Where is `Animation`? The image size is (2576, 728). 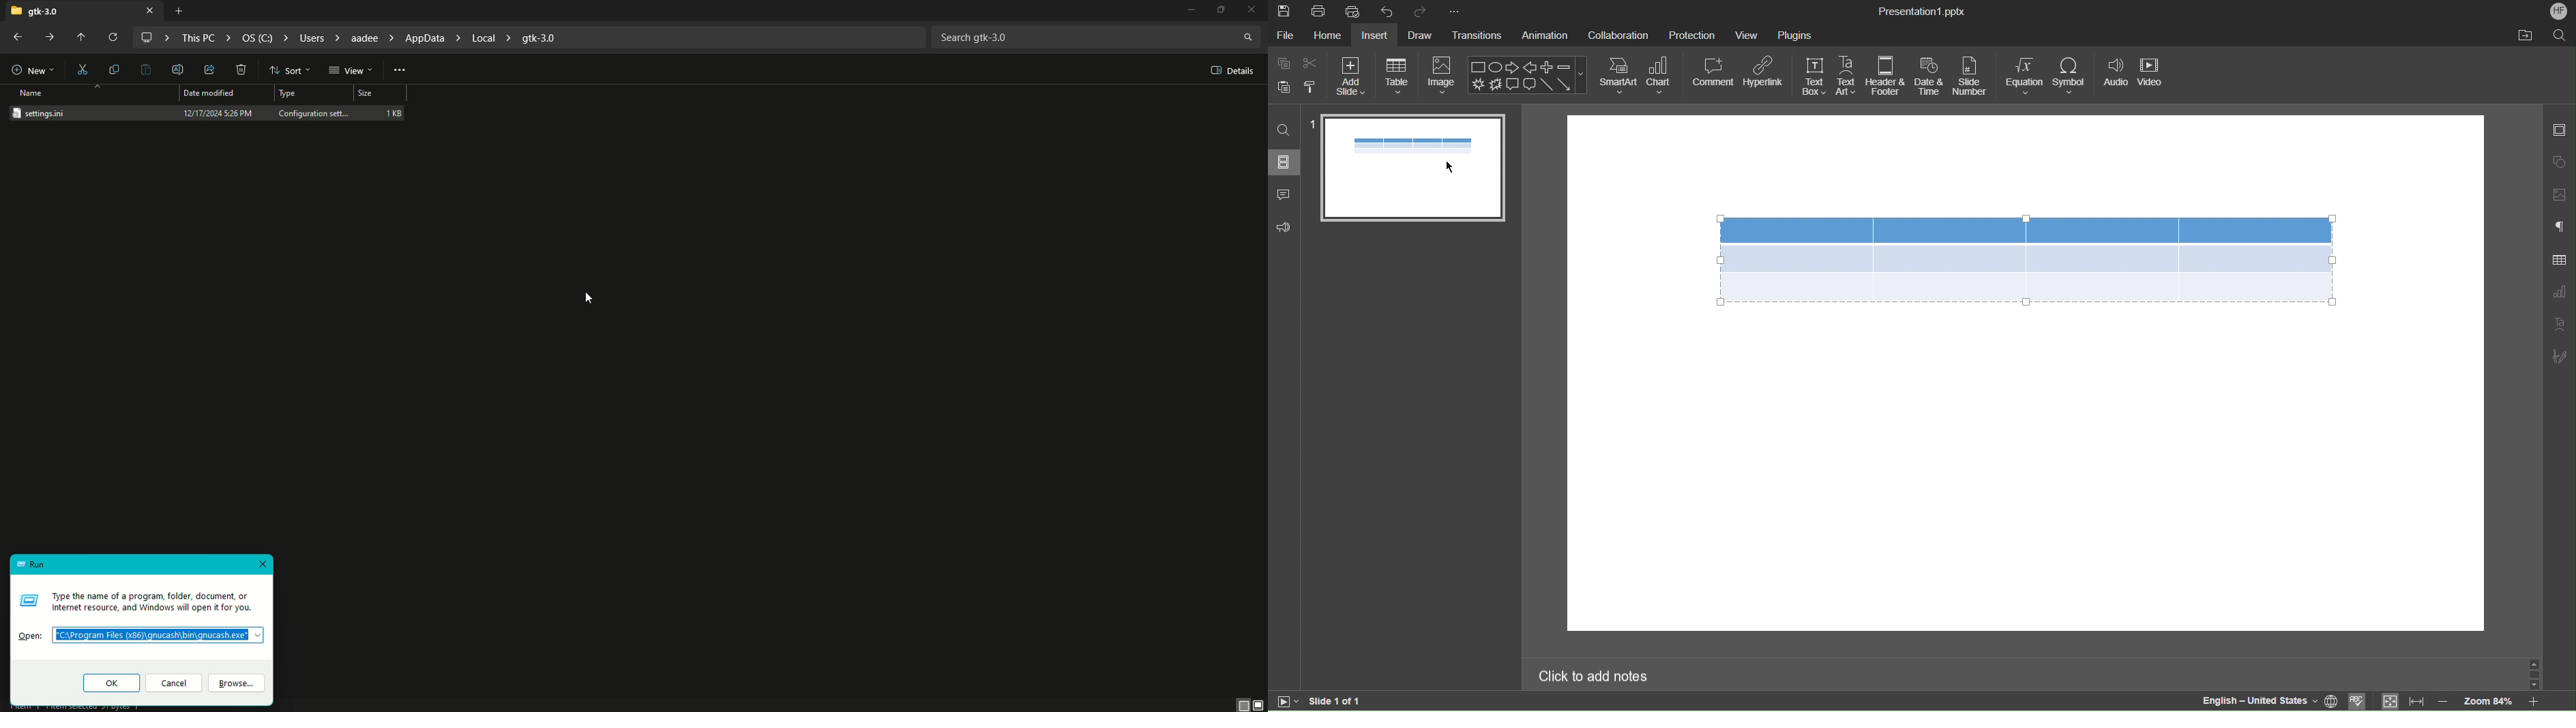
Animation is located at coordinates (1543, 36).